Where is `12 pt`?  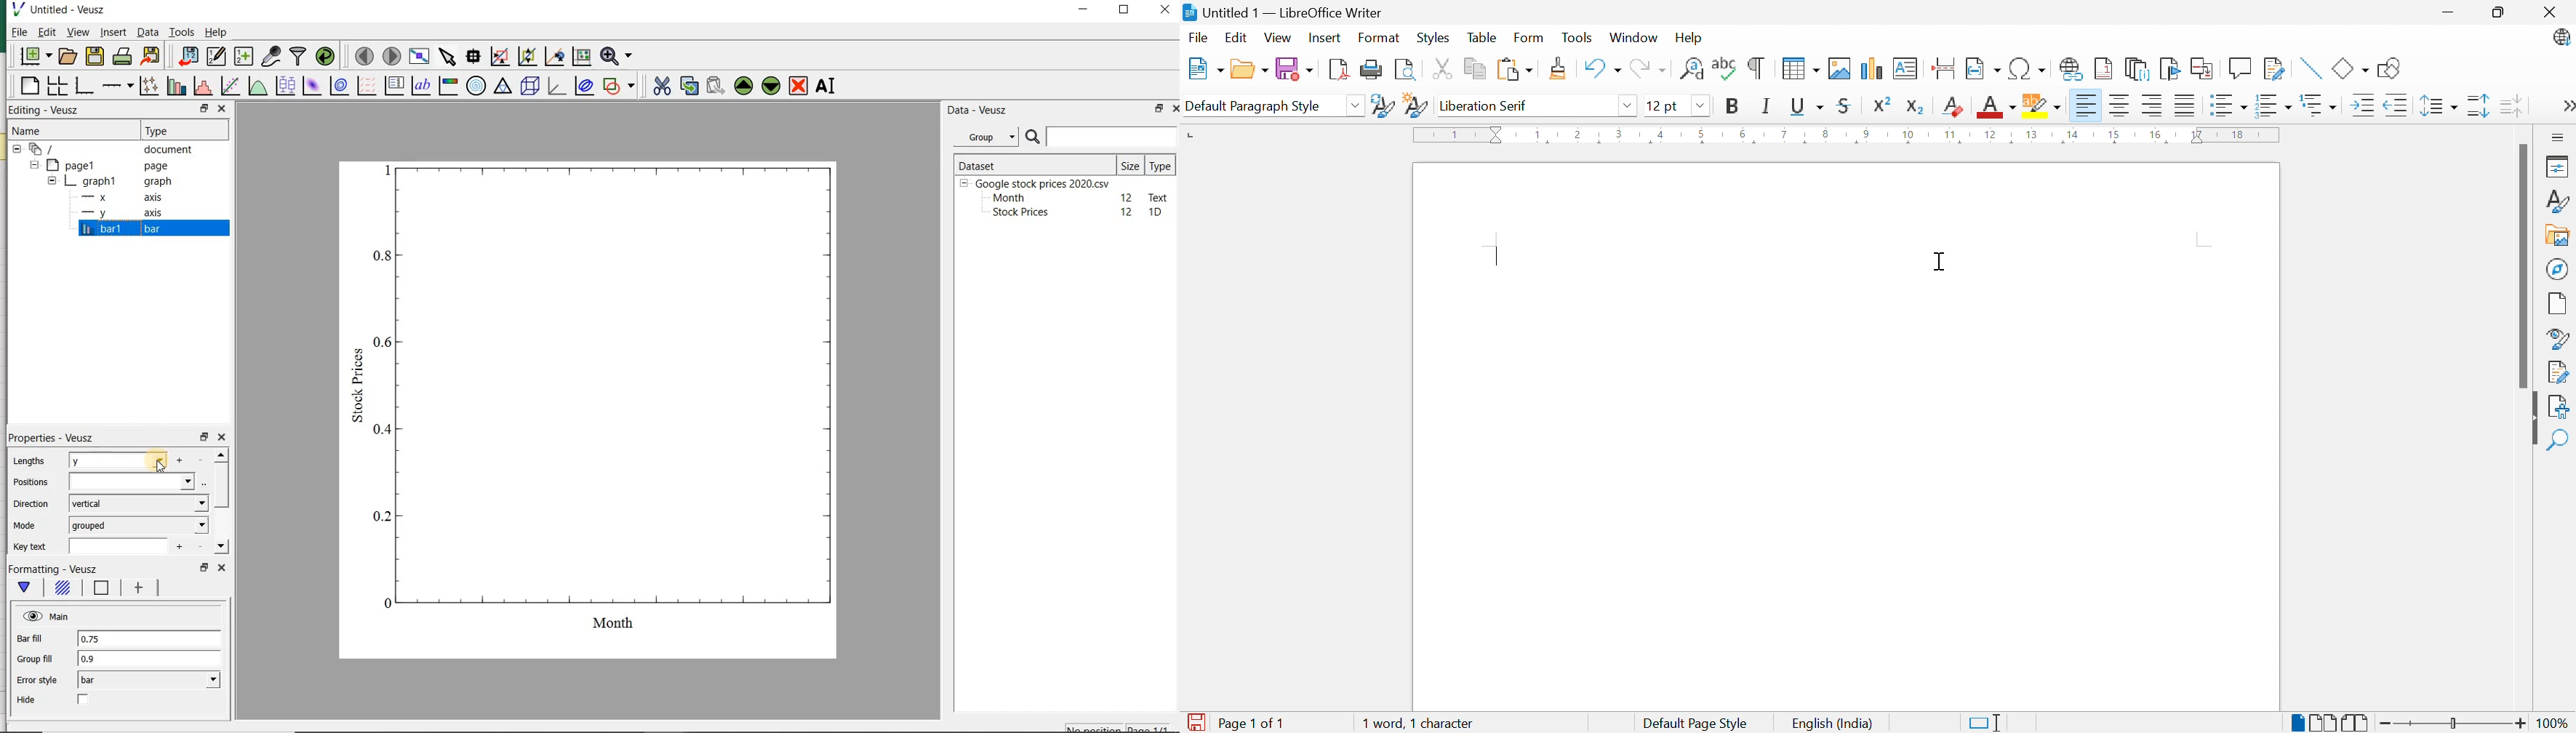 12 pt is located at coordinates (1661, 105).